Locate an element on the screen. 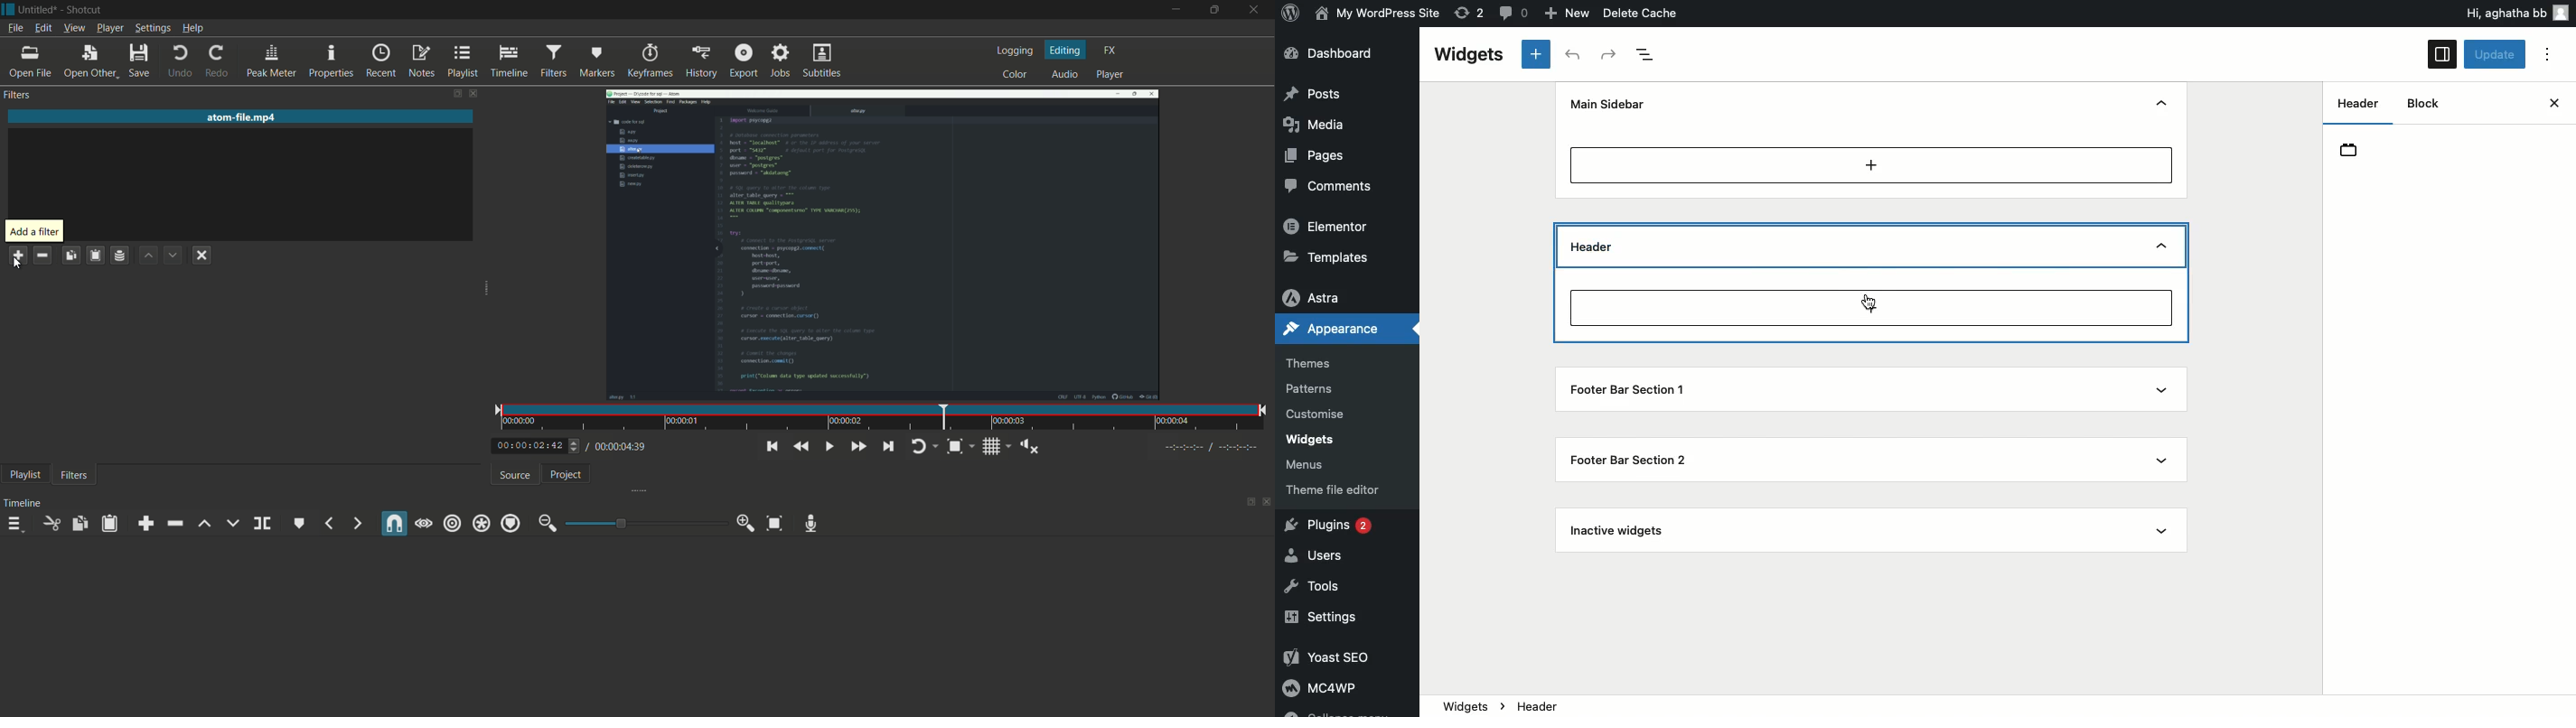 Image resolution: width=2576 pixels, height=728 pixels. Add new block is located at coordinates (1870, 307).